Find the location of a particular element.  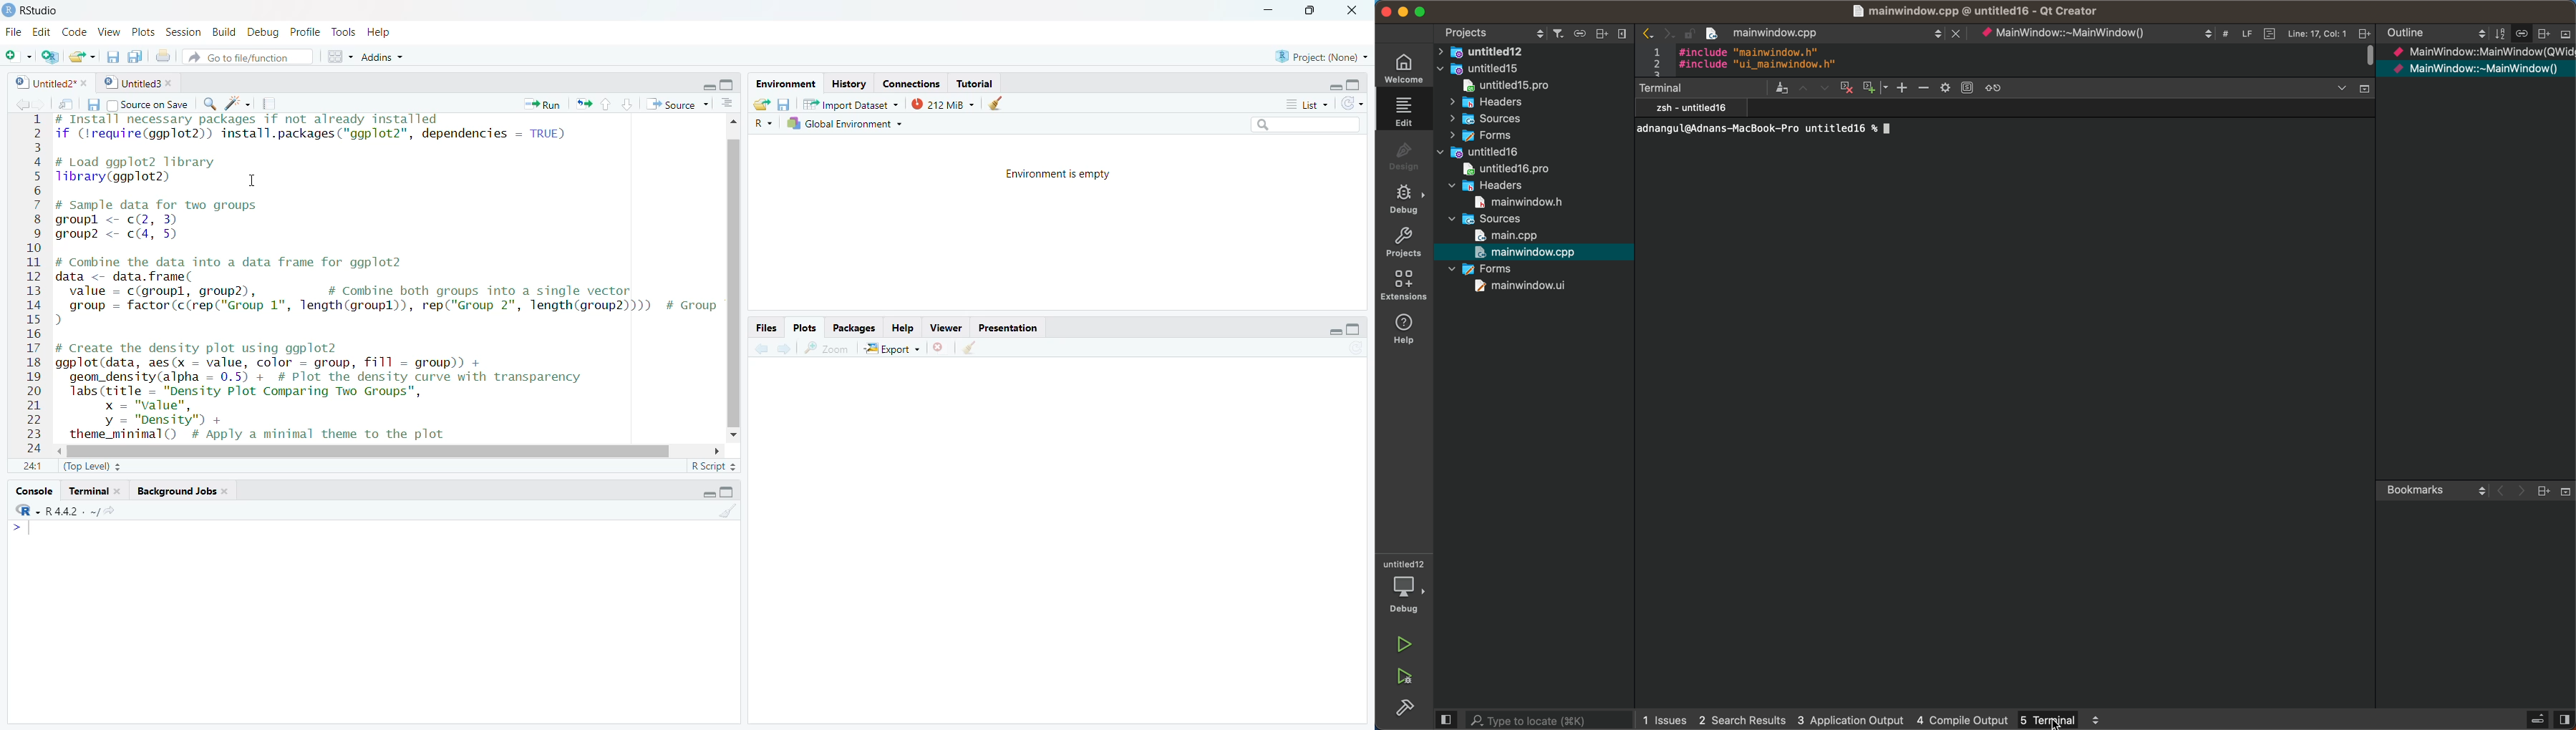

edit is located at coordinates (1405, 111).